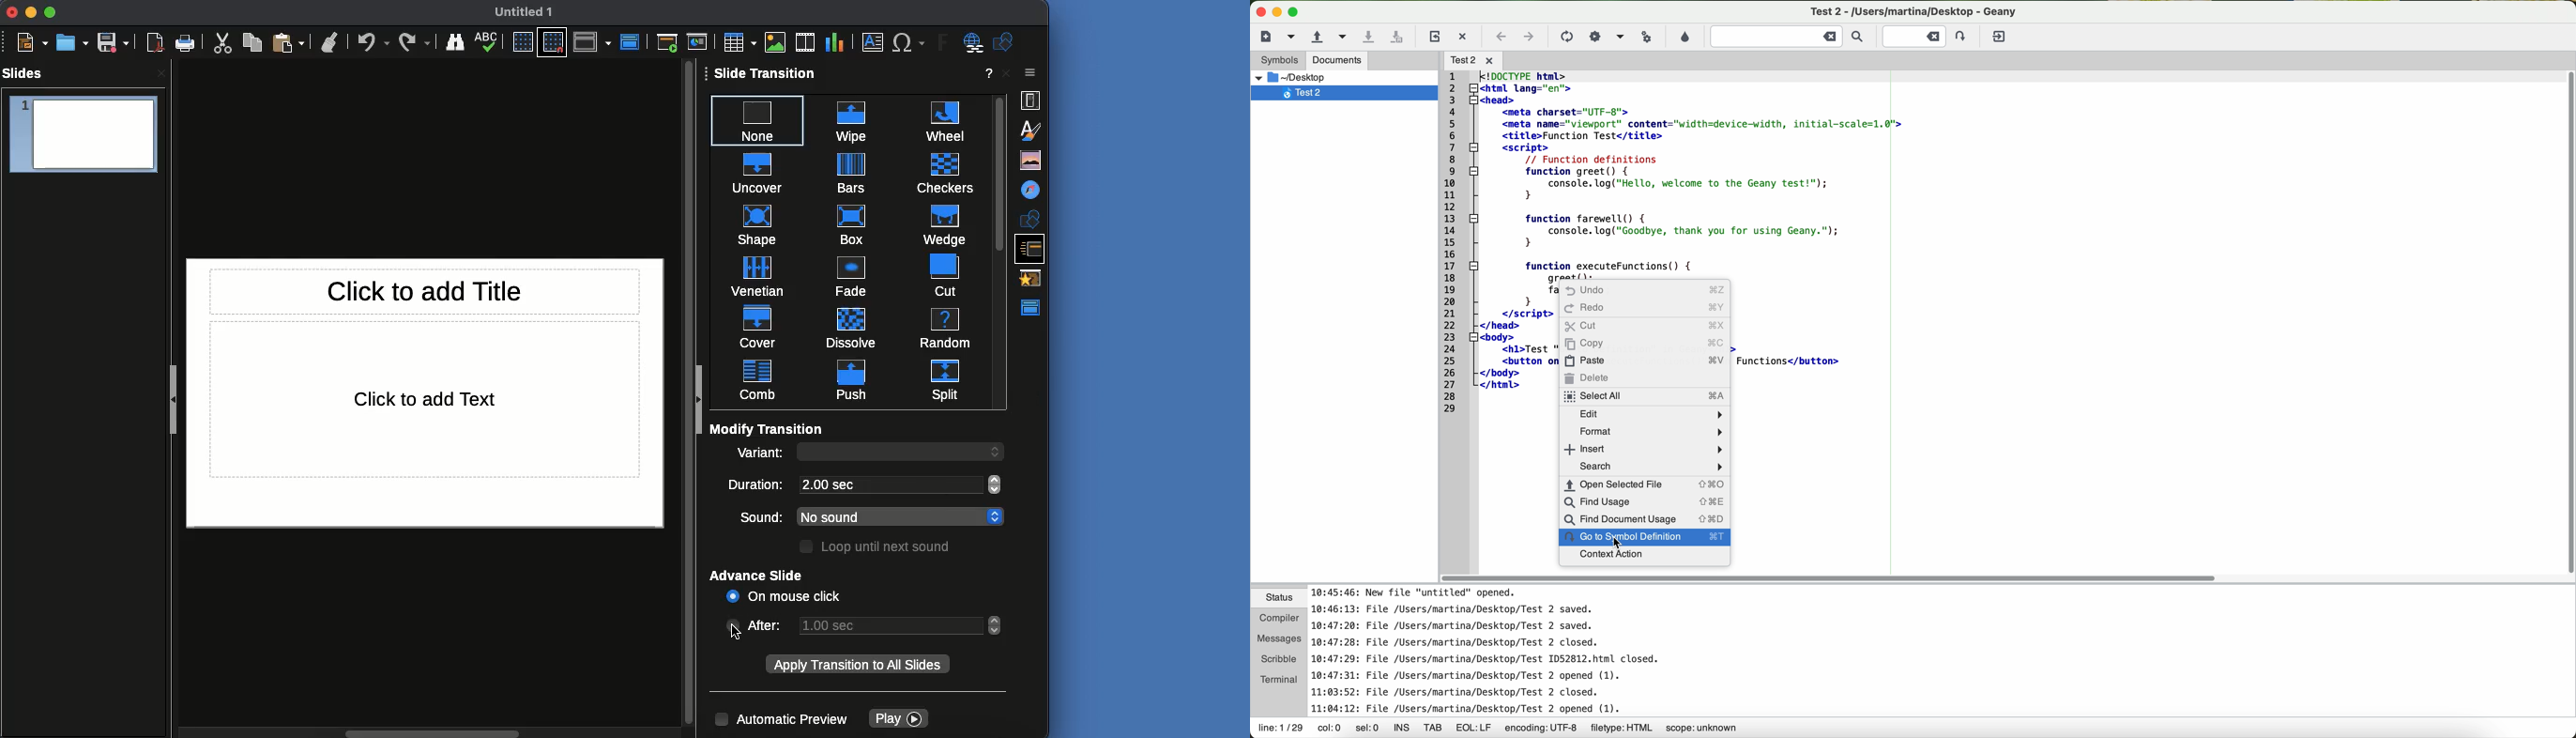  I want to click on On mouse click, so click(785, 598).